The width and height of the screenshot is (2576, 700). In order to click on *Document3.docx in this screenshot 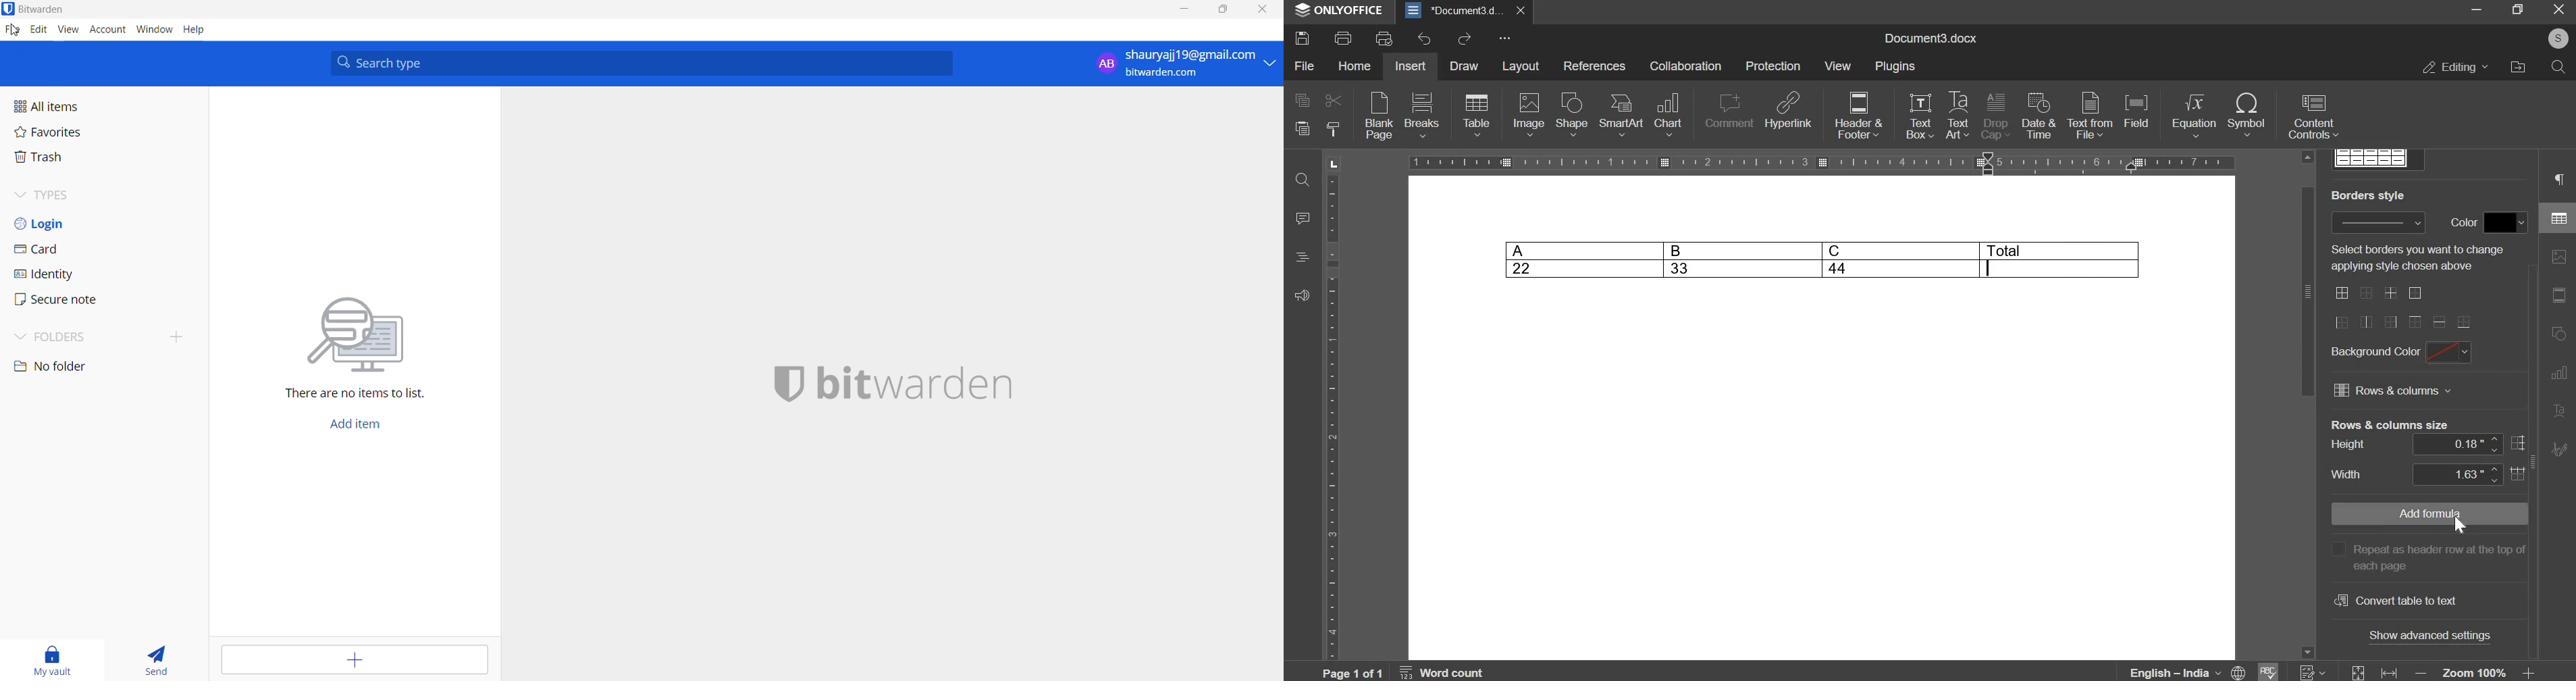, I will do `click(1453, 11)`.